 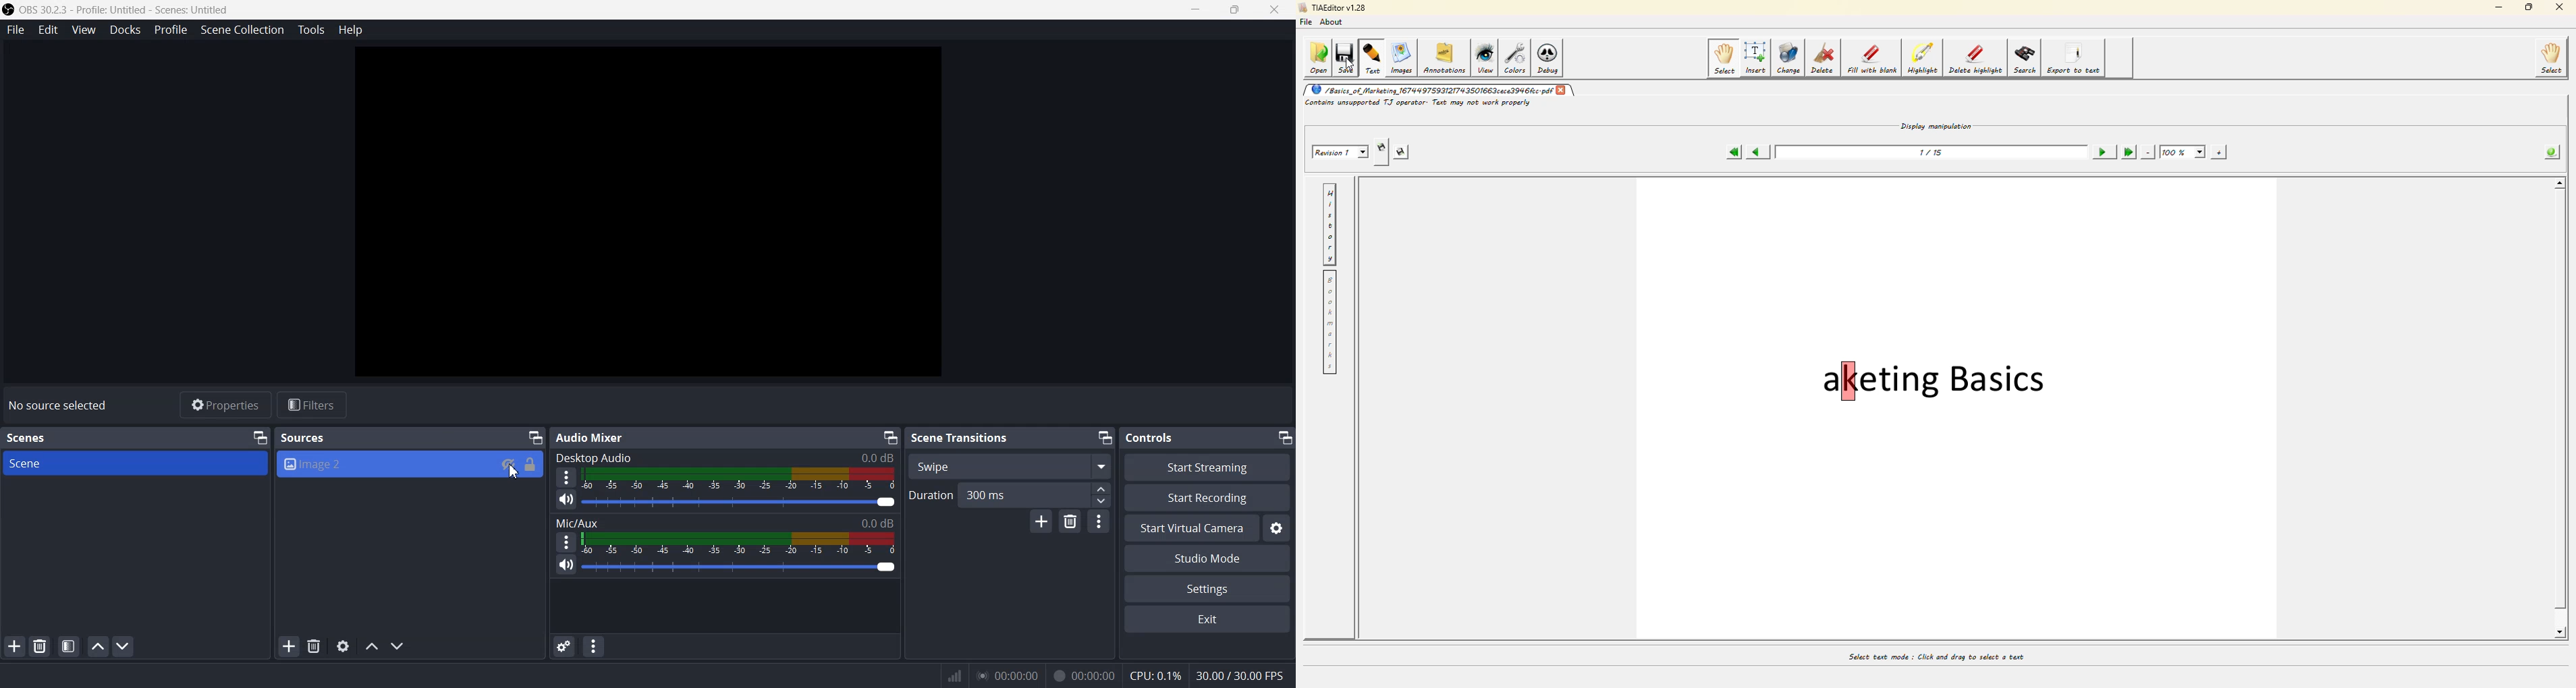 I want to click on Scene, so click(x=134, y=463).